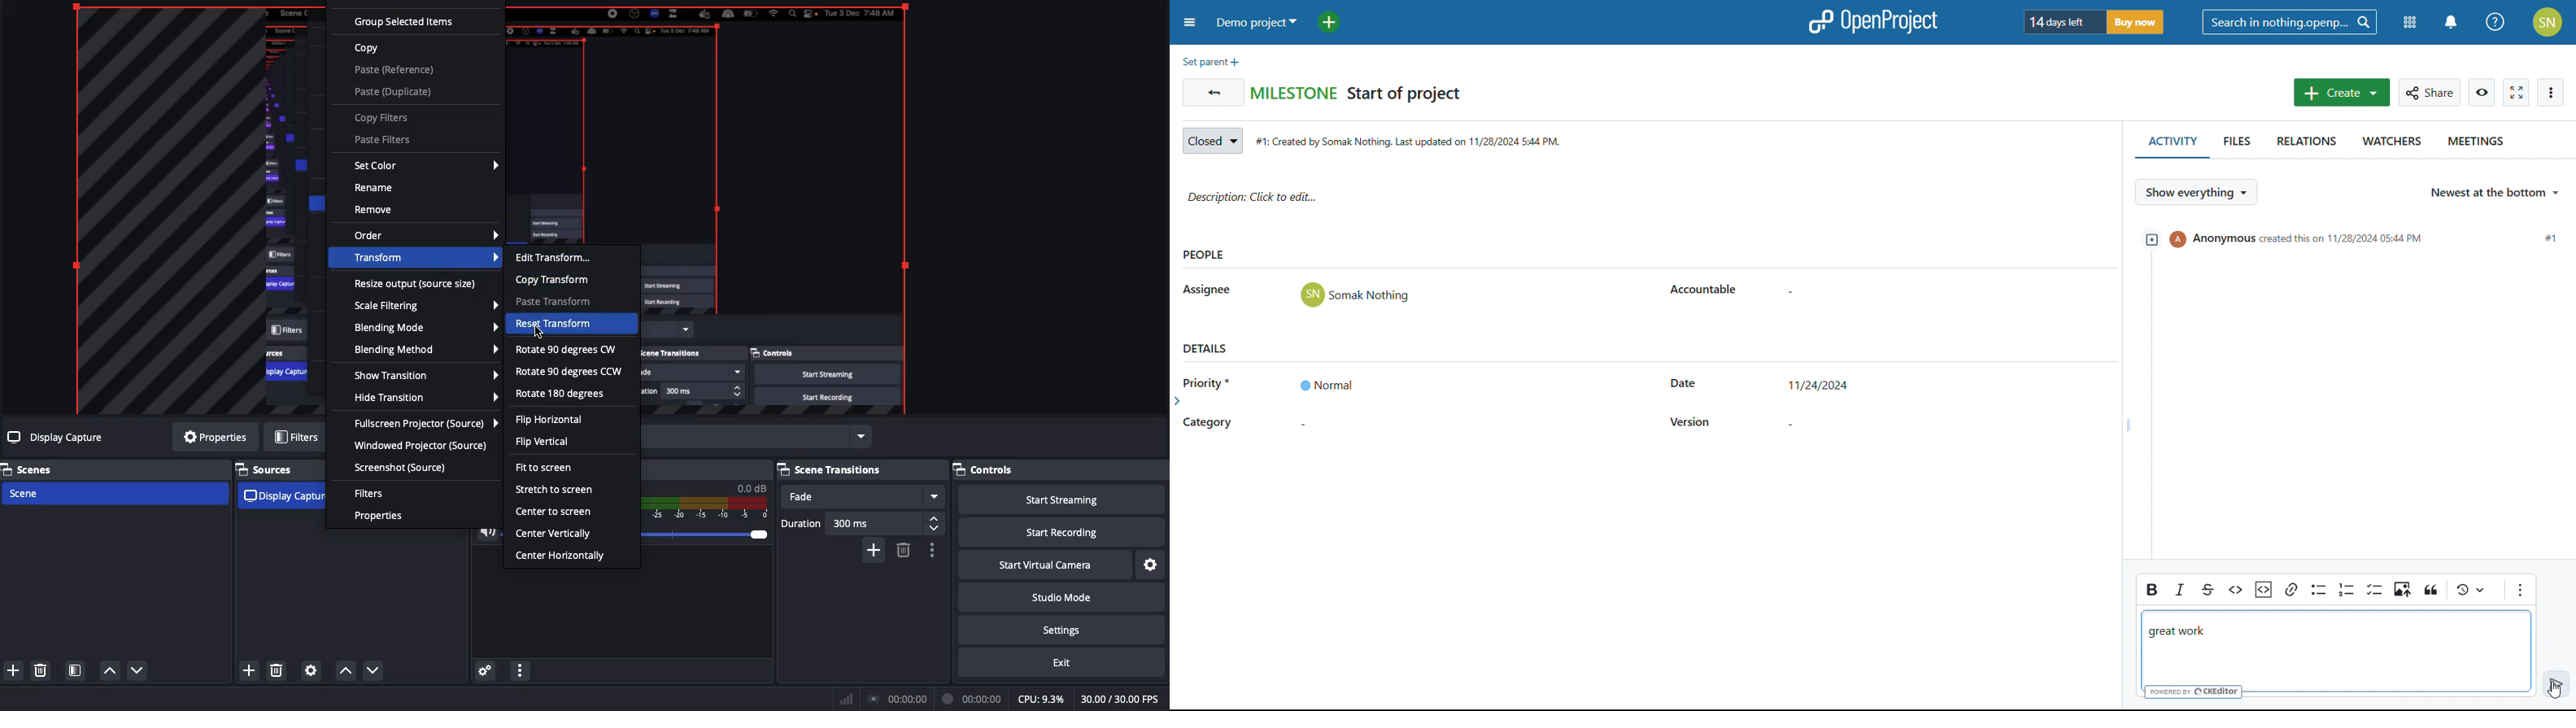 The height and width of the screenshot is (728, 2576). Describe the element at coordinates (375, 672) in the screenshot. I see `move down` at that location.